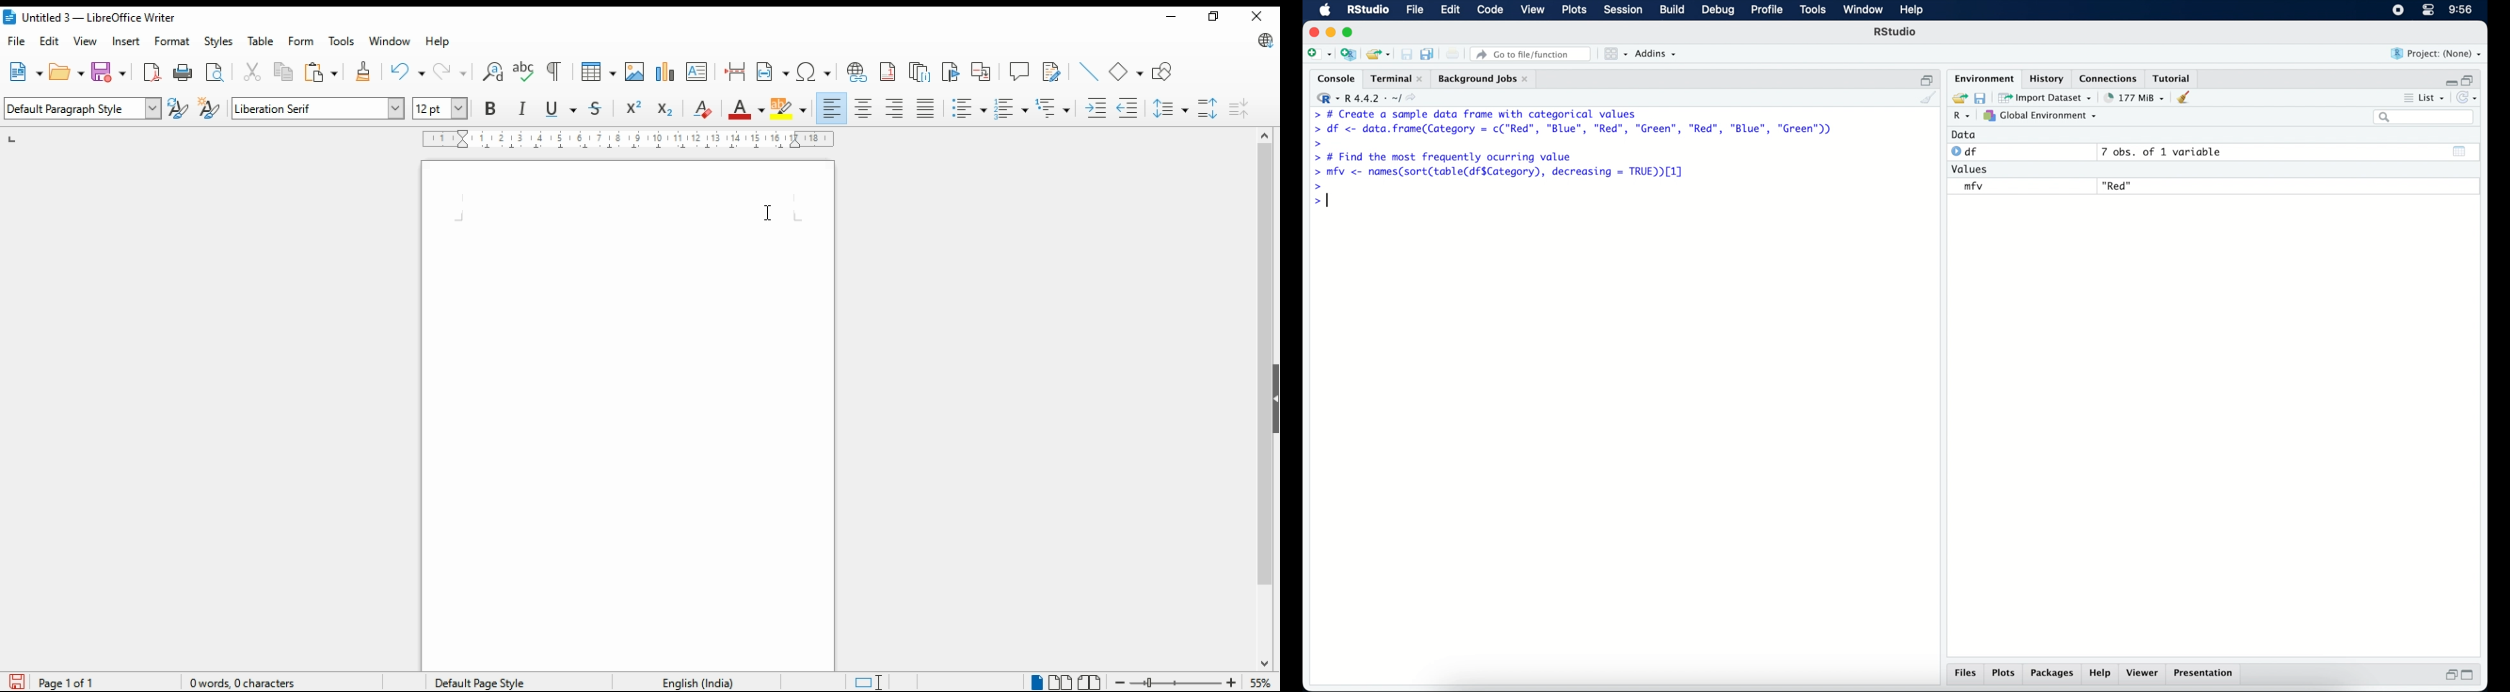 The height and width of the screenshot is (700, 2520). I want to click on show output window, so click(2461, 153).